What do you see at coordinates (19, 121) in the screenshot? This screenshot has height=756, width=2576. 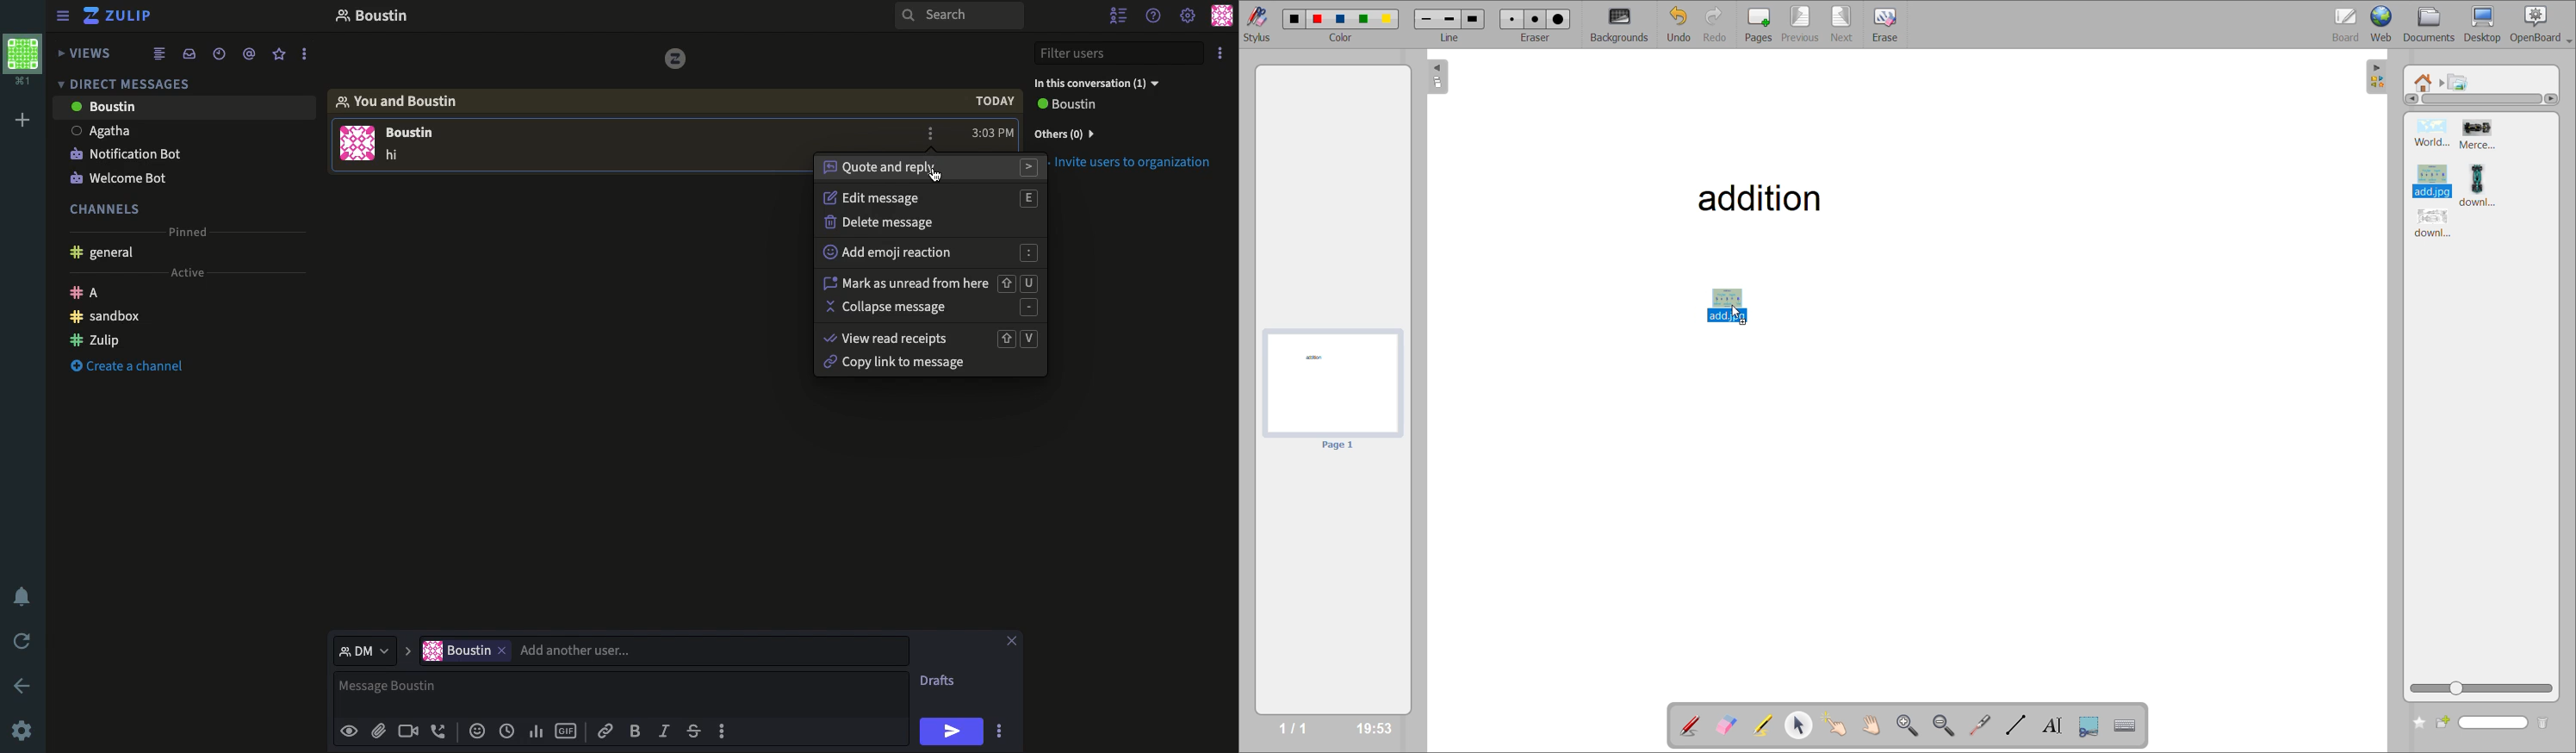 I see `Add` at bounding box center [19, 121].